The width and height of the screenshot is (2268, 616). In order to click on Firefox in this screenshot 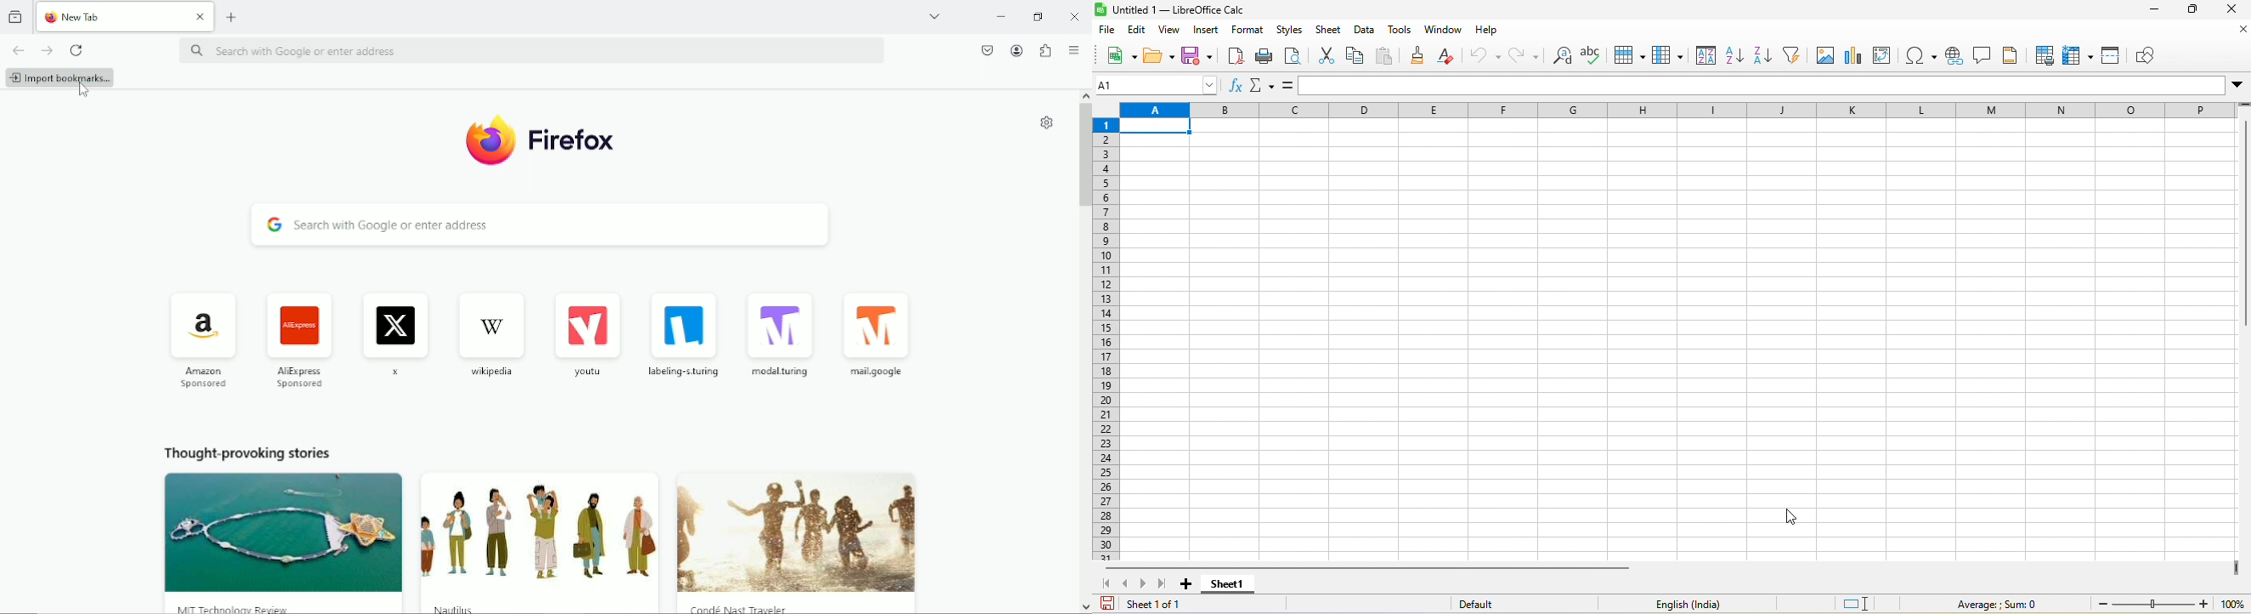, I will do `click(574, 140)`.